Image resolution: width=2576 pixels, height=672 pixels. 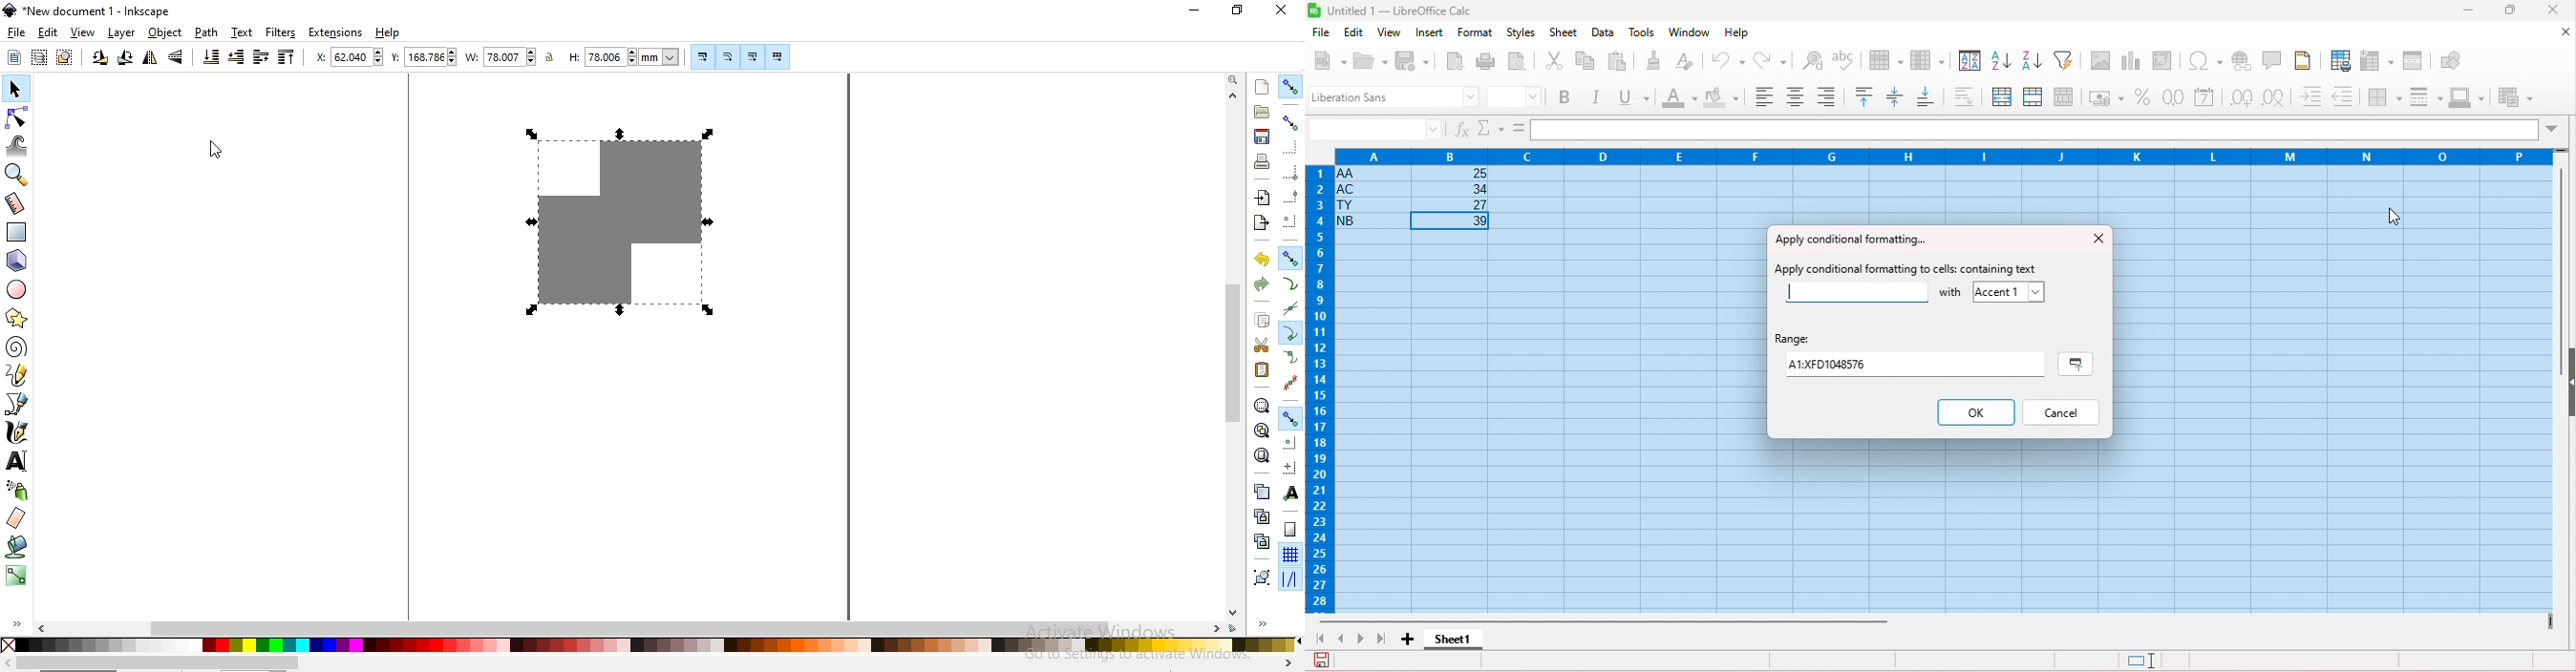 I want to click on center vertically, so click(x=1897, y=97).